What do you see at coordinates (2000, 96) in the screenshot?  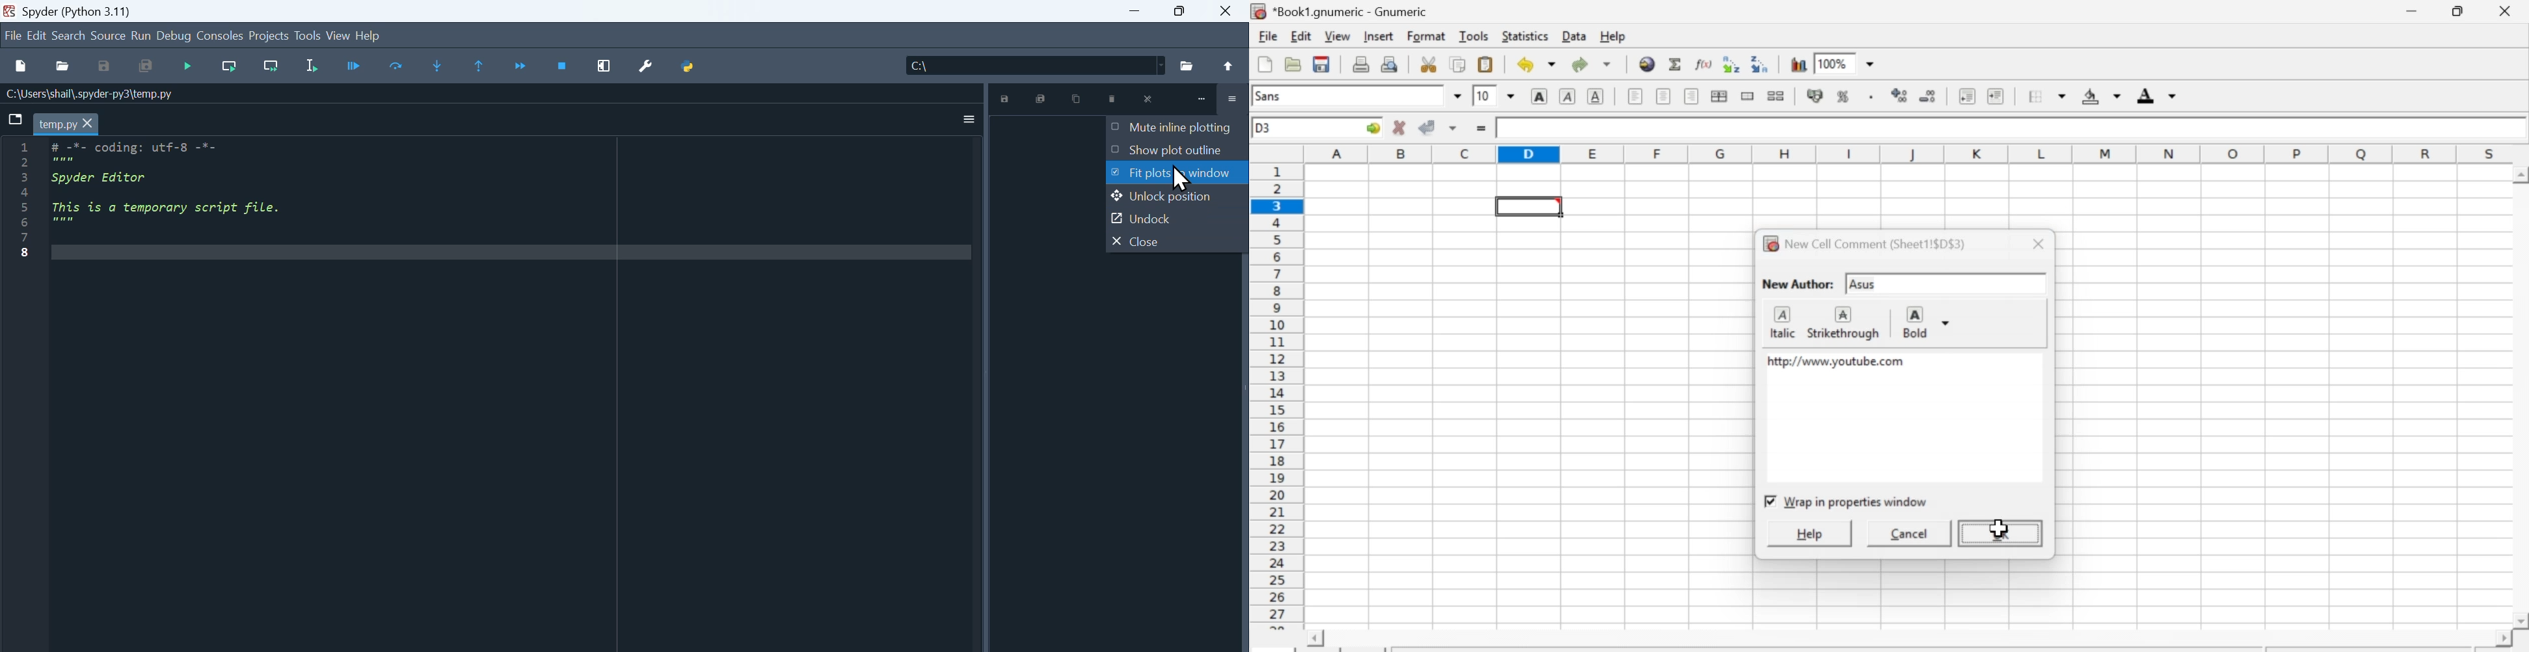 I see `Increase indent` at bounding box center [2000, 96].